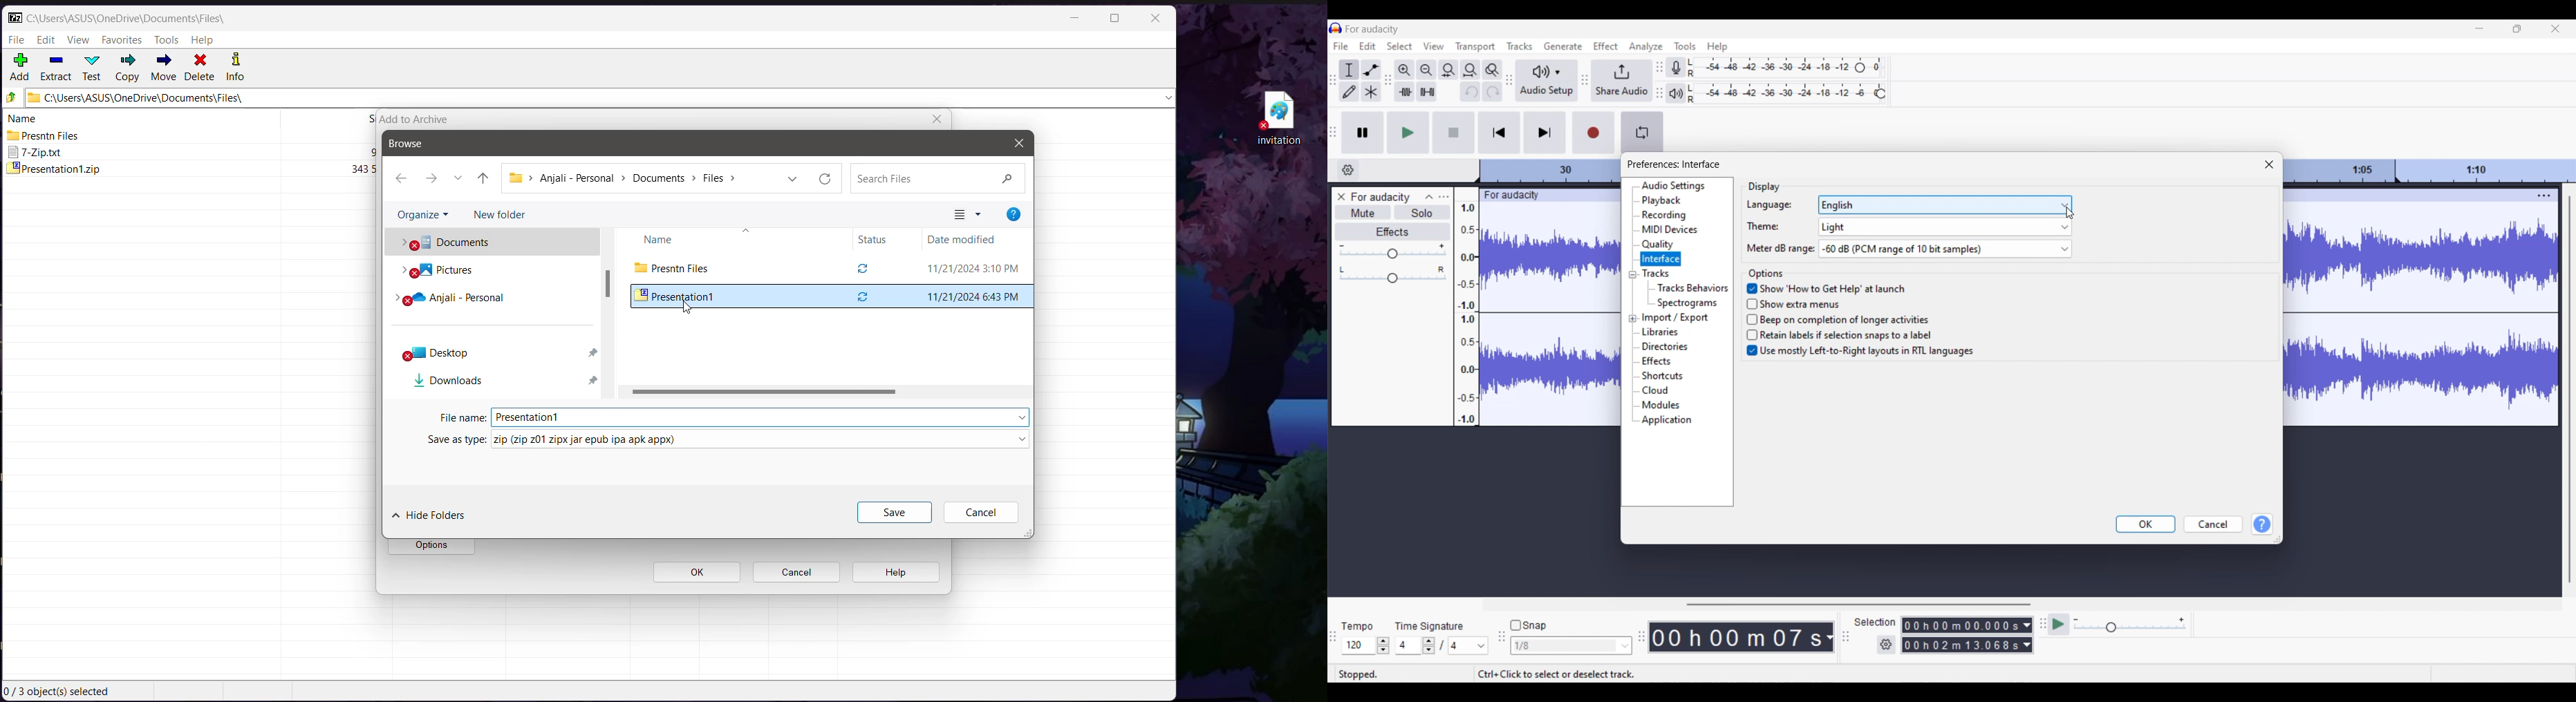 The image size is (2576, 728). I want to click on Show extra menus, so click(1805, 303).